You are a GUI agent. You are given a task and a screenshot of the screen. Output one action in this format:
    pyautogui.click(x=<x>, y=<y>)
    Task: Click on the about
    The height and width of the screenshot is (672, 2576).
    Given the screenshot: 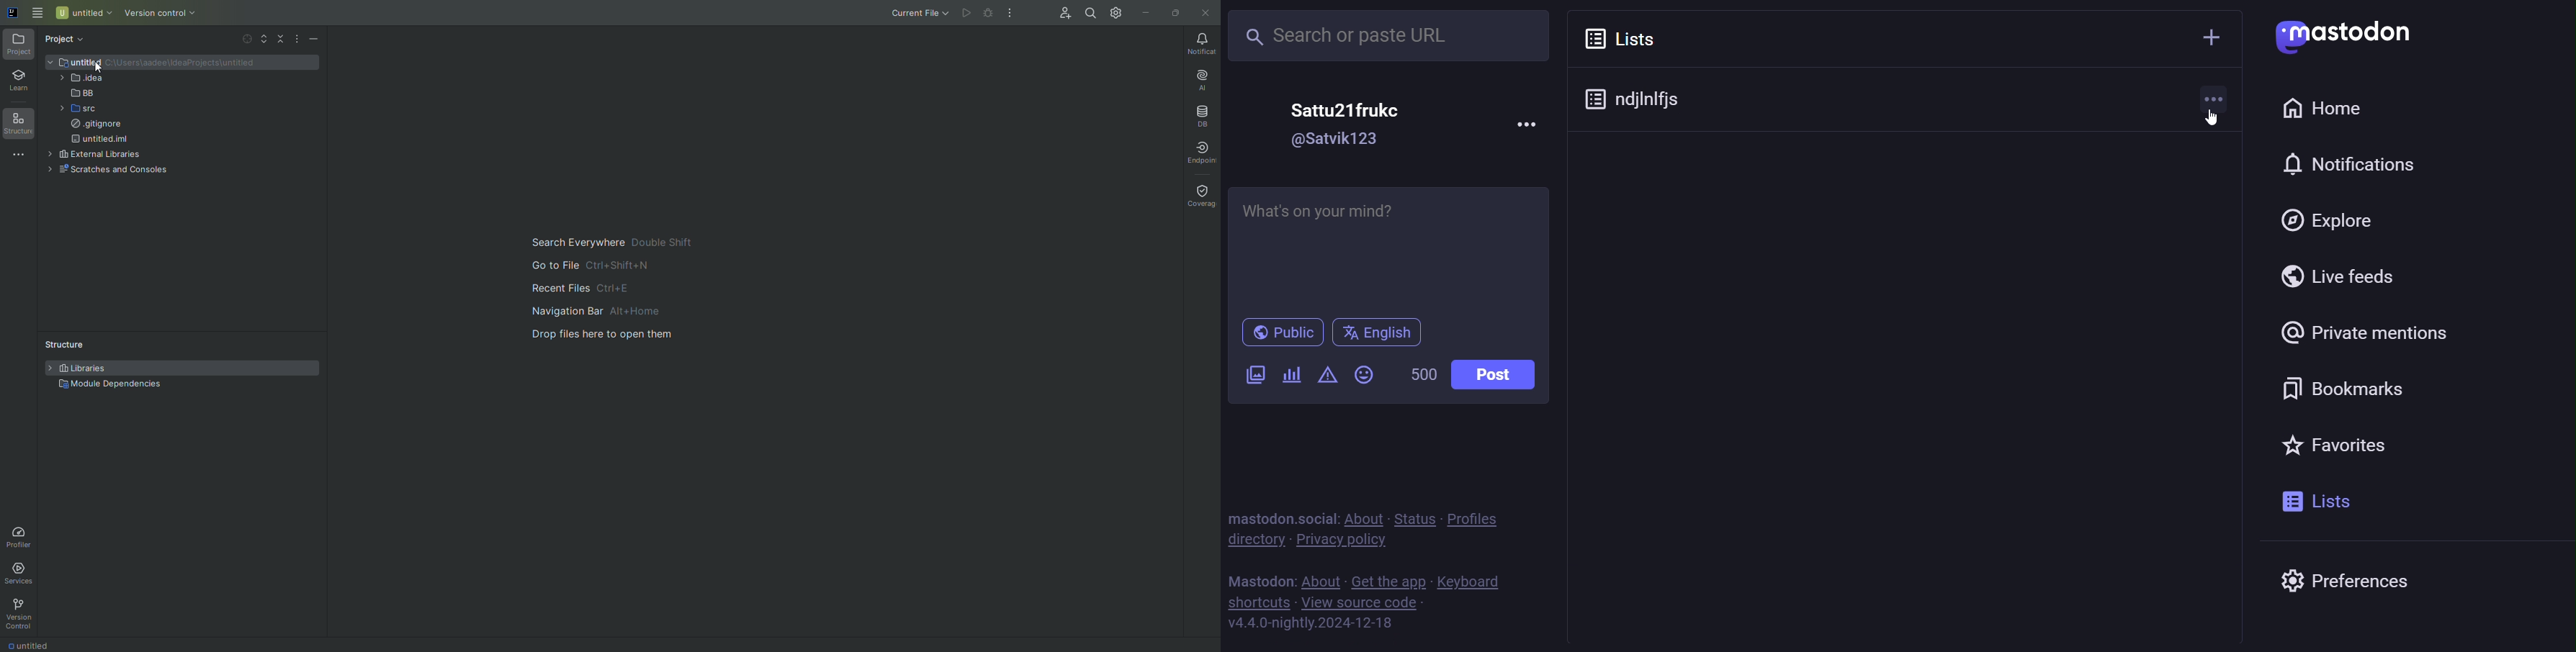 What is the action you would take?
    pyautogui.click(x=1363, y=517)
    